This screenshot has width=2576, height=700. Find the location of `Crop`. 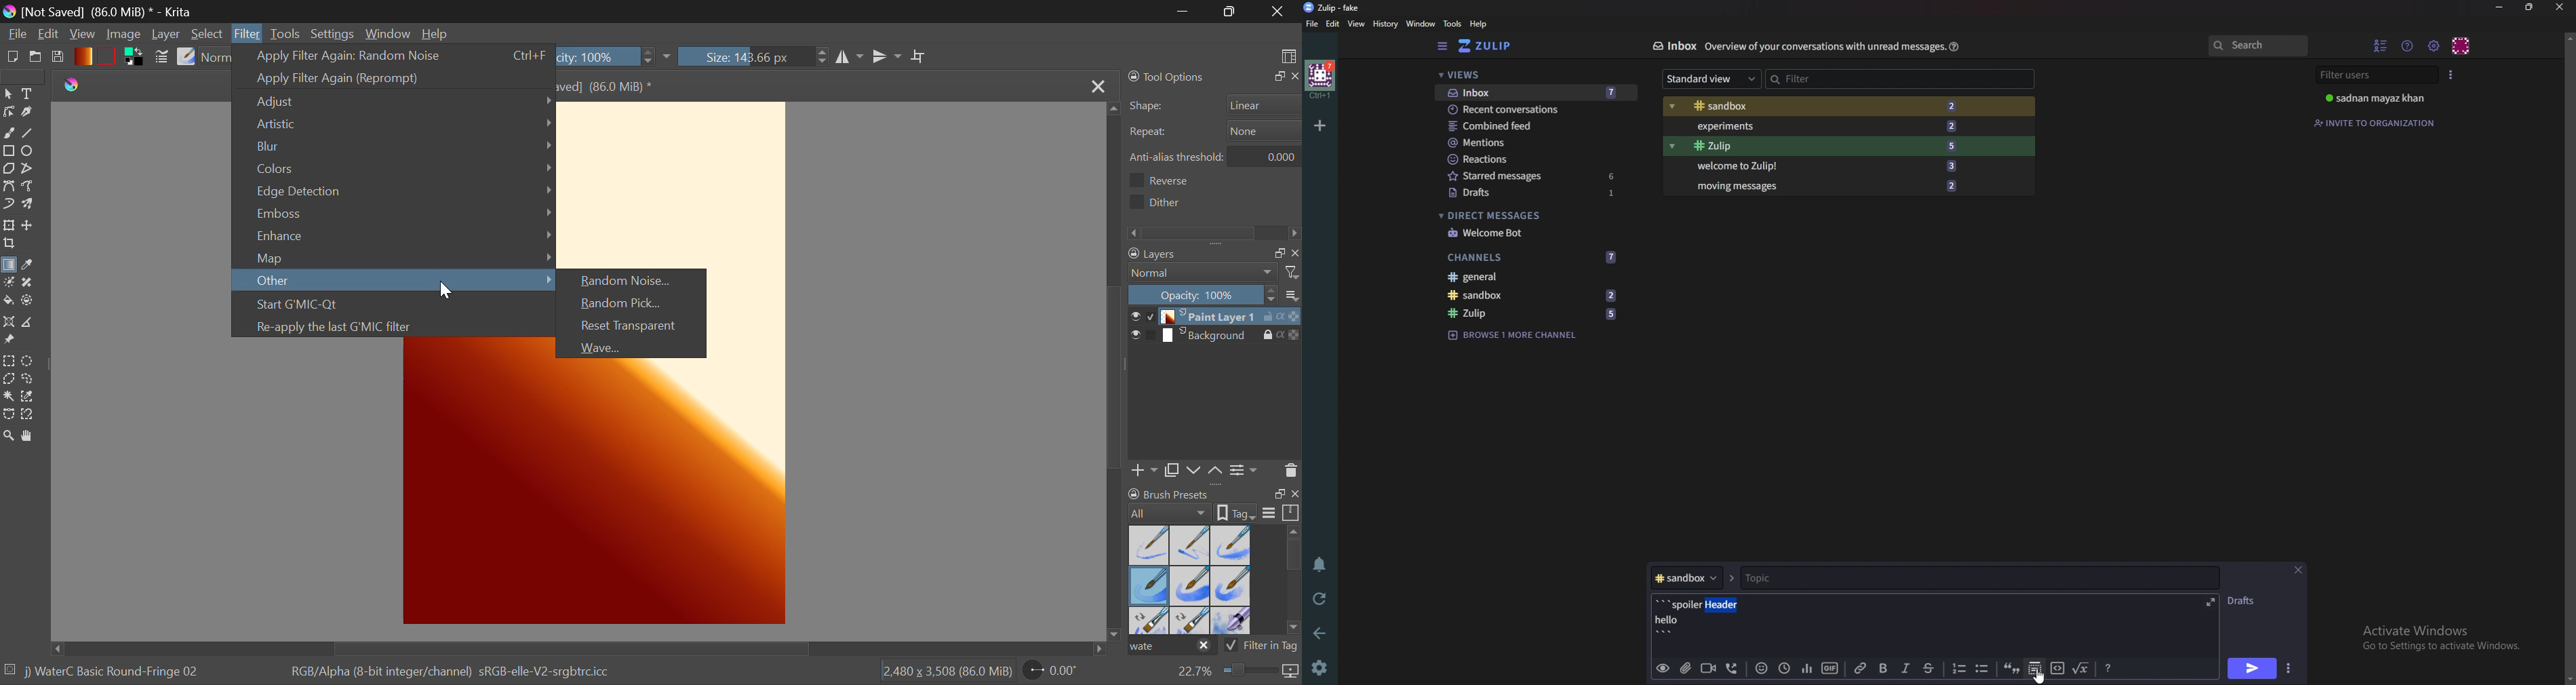

Crop is located at coordinates (919, 58).